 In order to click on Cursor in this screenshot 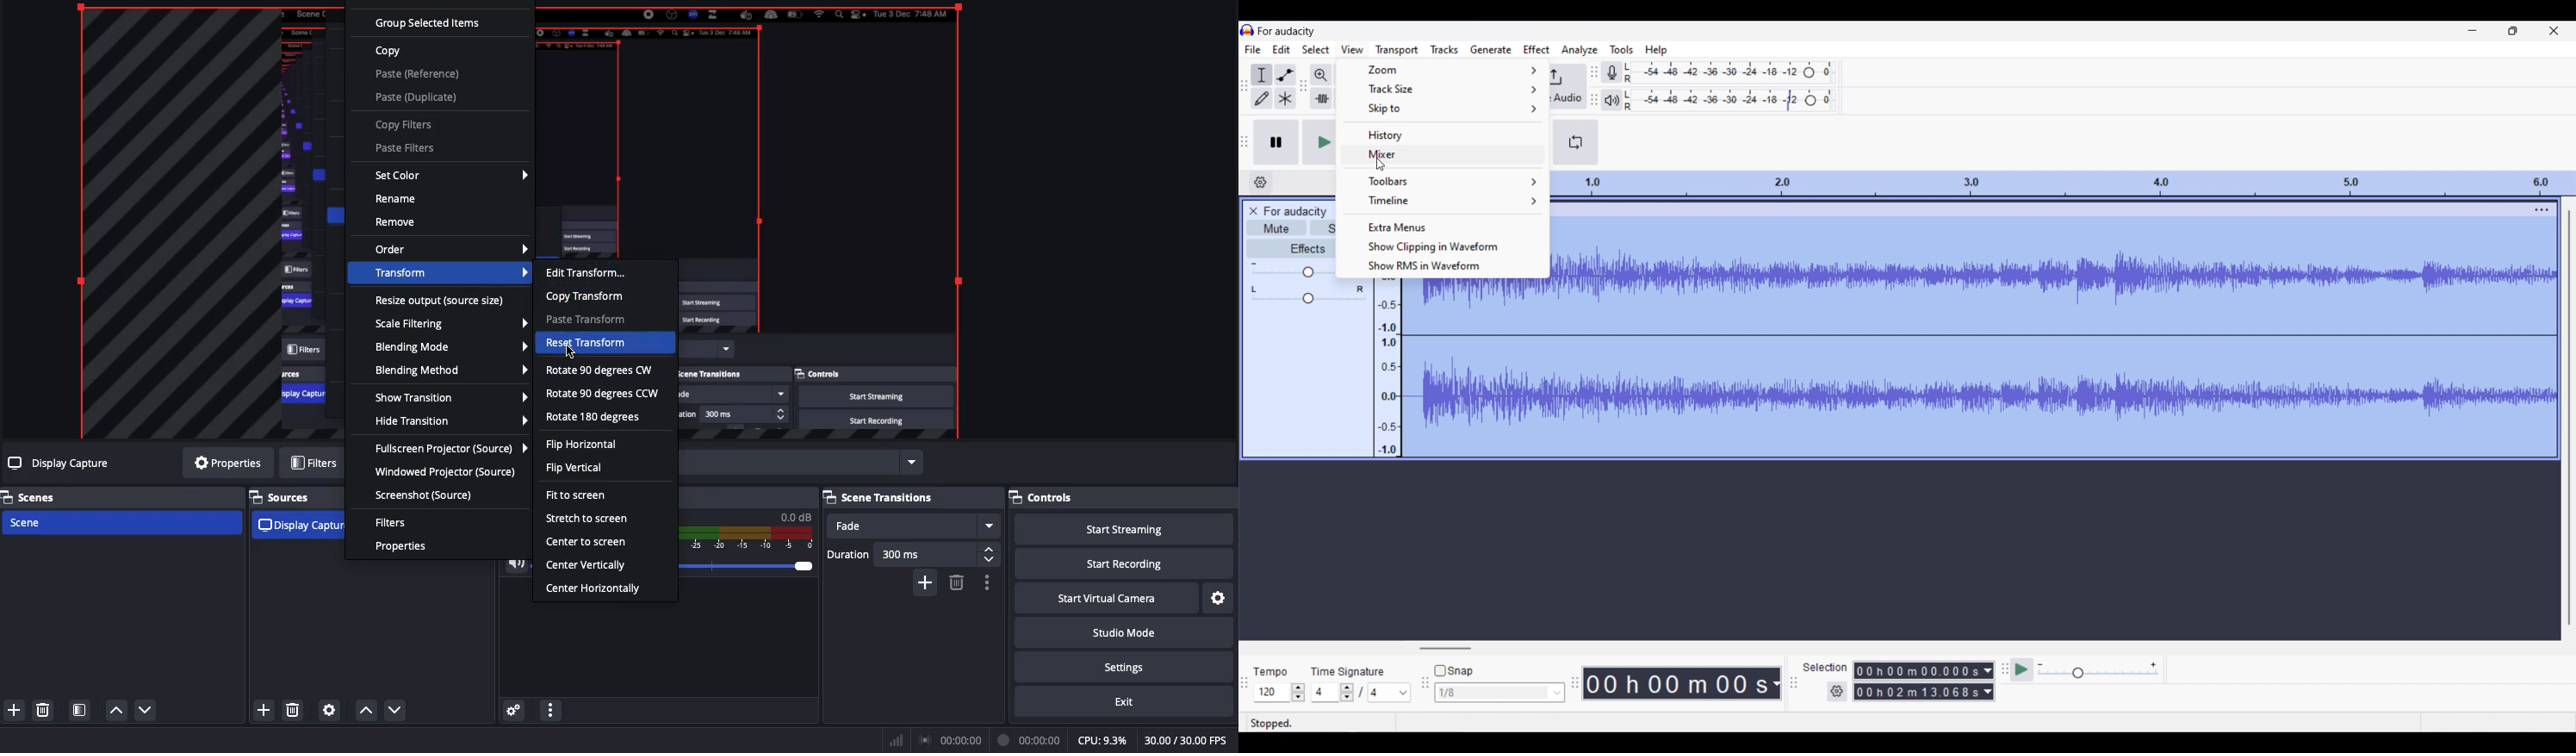, I will do `click(1381, 165)`.